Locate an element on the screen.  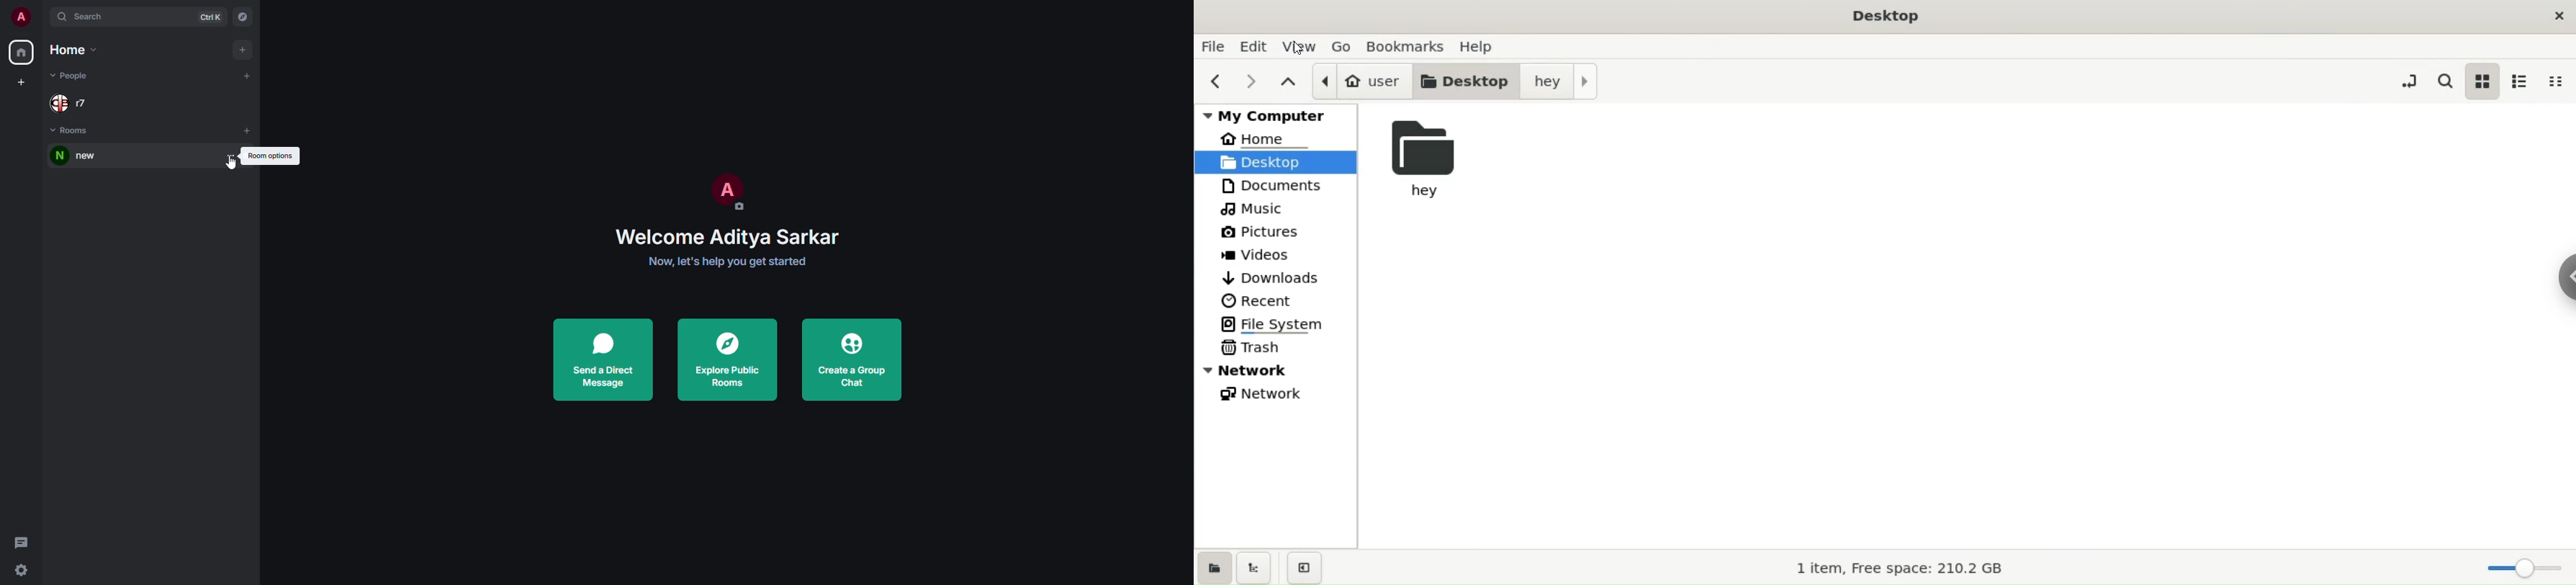
chrome options is located at coordinates (2558, 272).